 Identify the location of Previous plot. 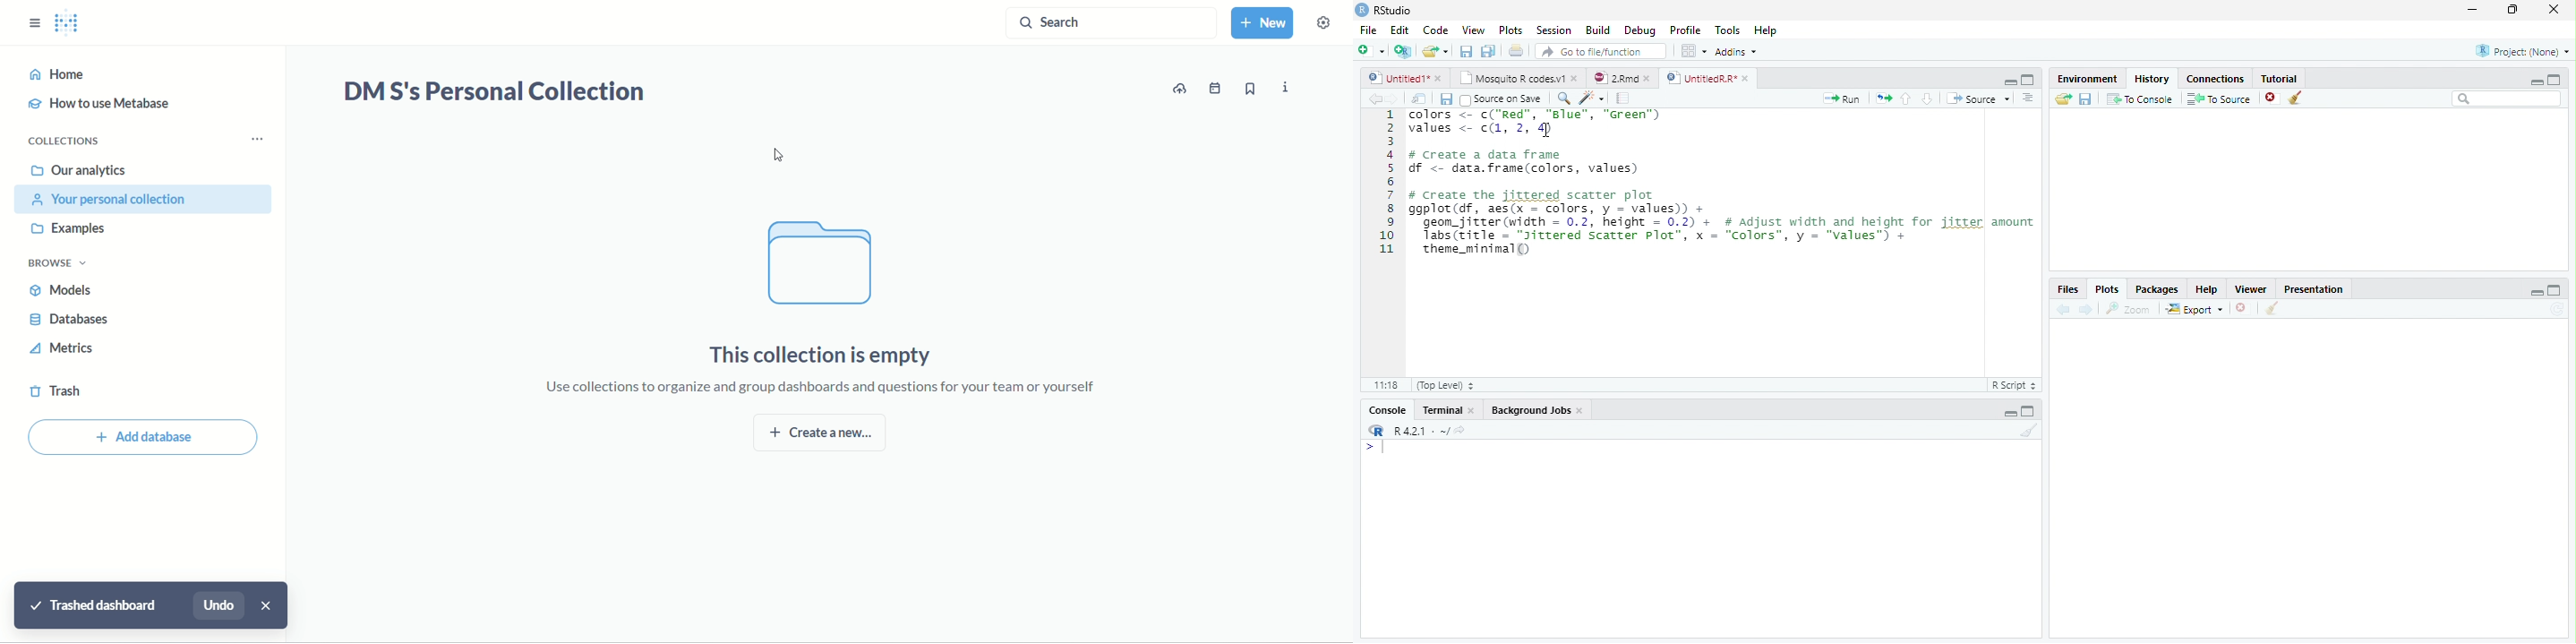
(2064, 309).